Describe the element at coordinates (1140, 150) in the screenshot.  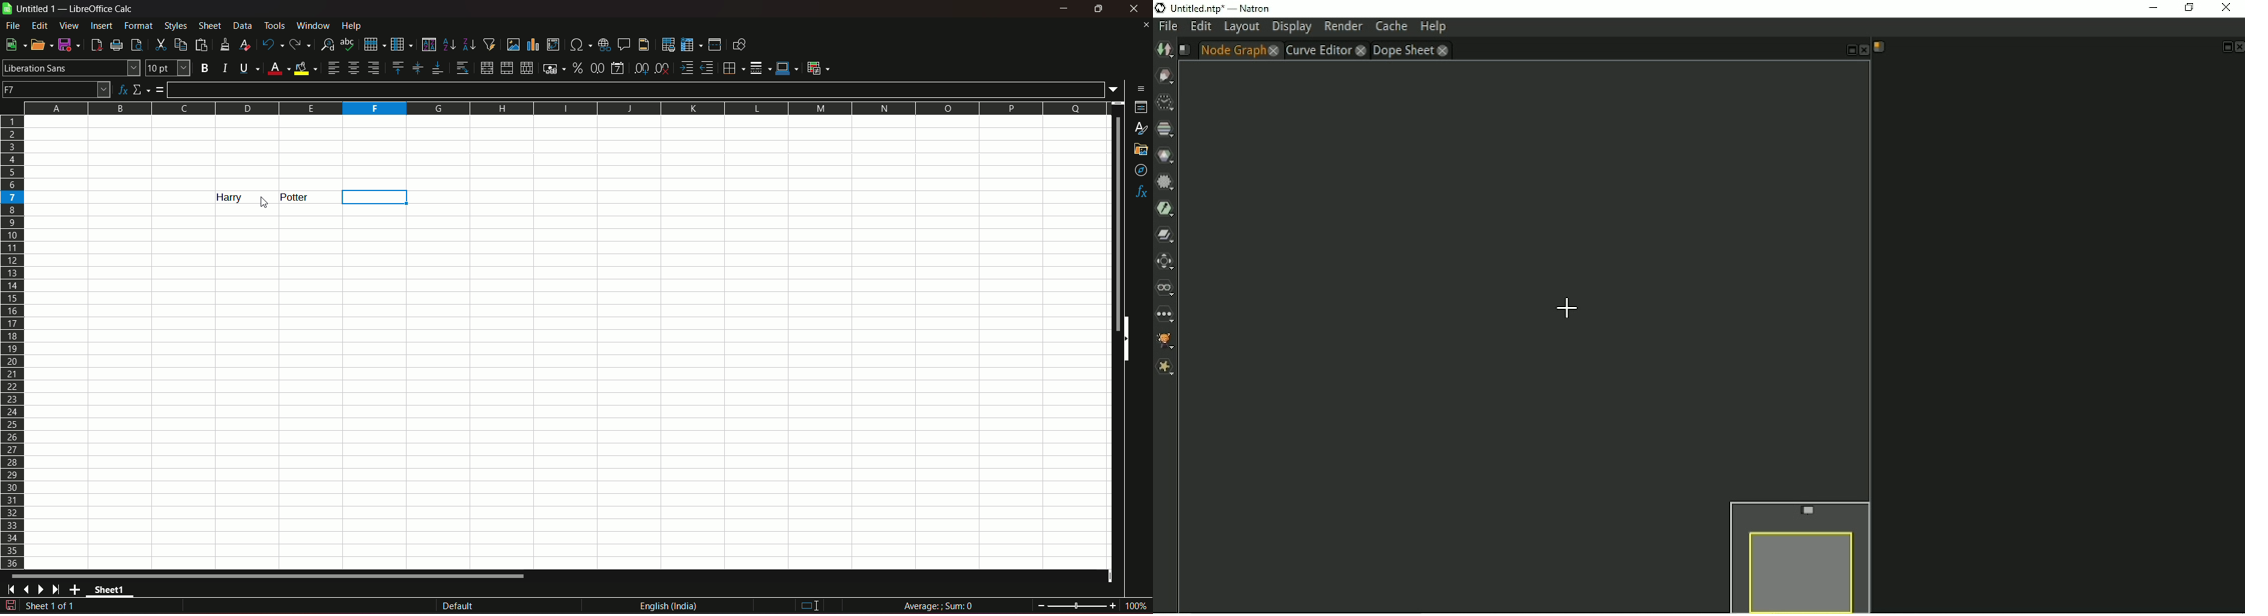
I see `gallery` at that location.